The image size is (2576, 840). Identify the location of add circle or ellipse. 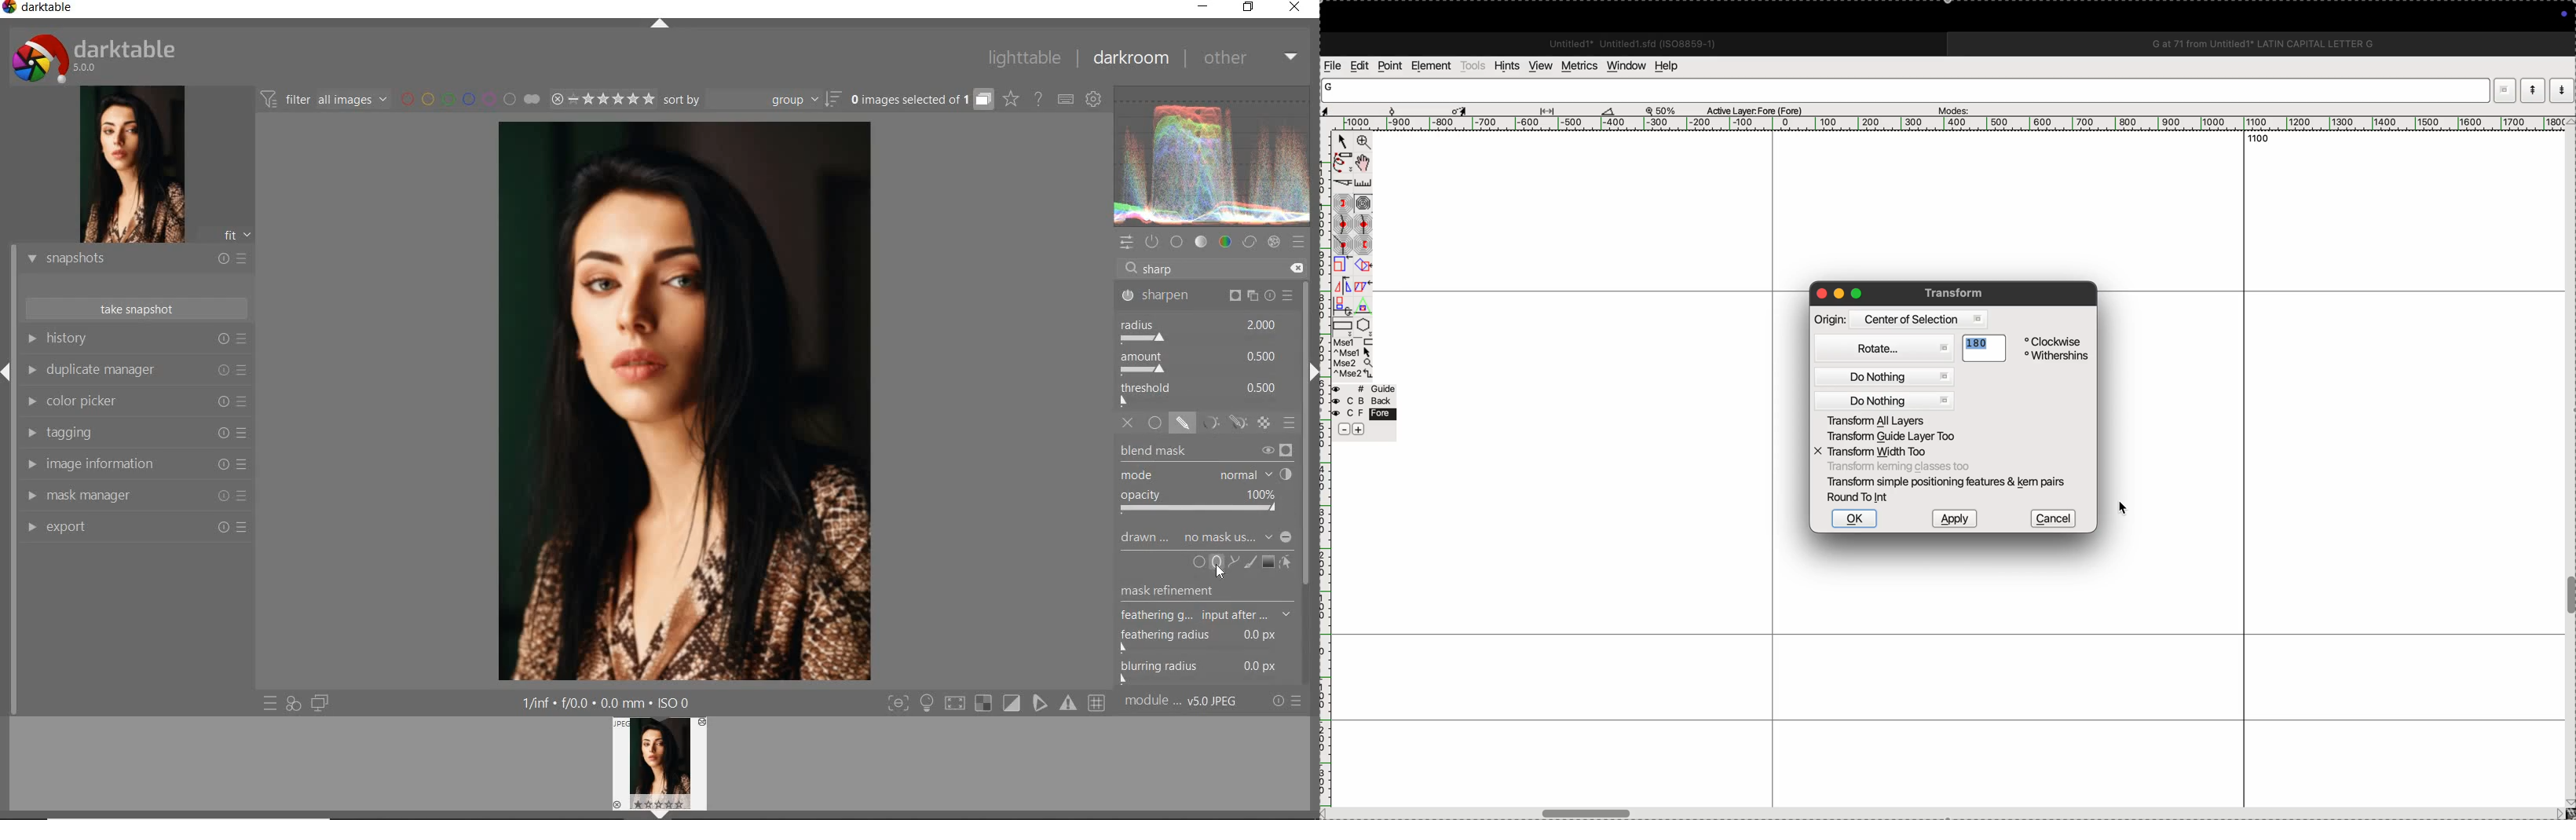
(1208, 561).